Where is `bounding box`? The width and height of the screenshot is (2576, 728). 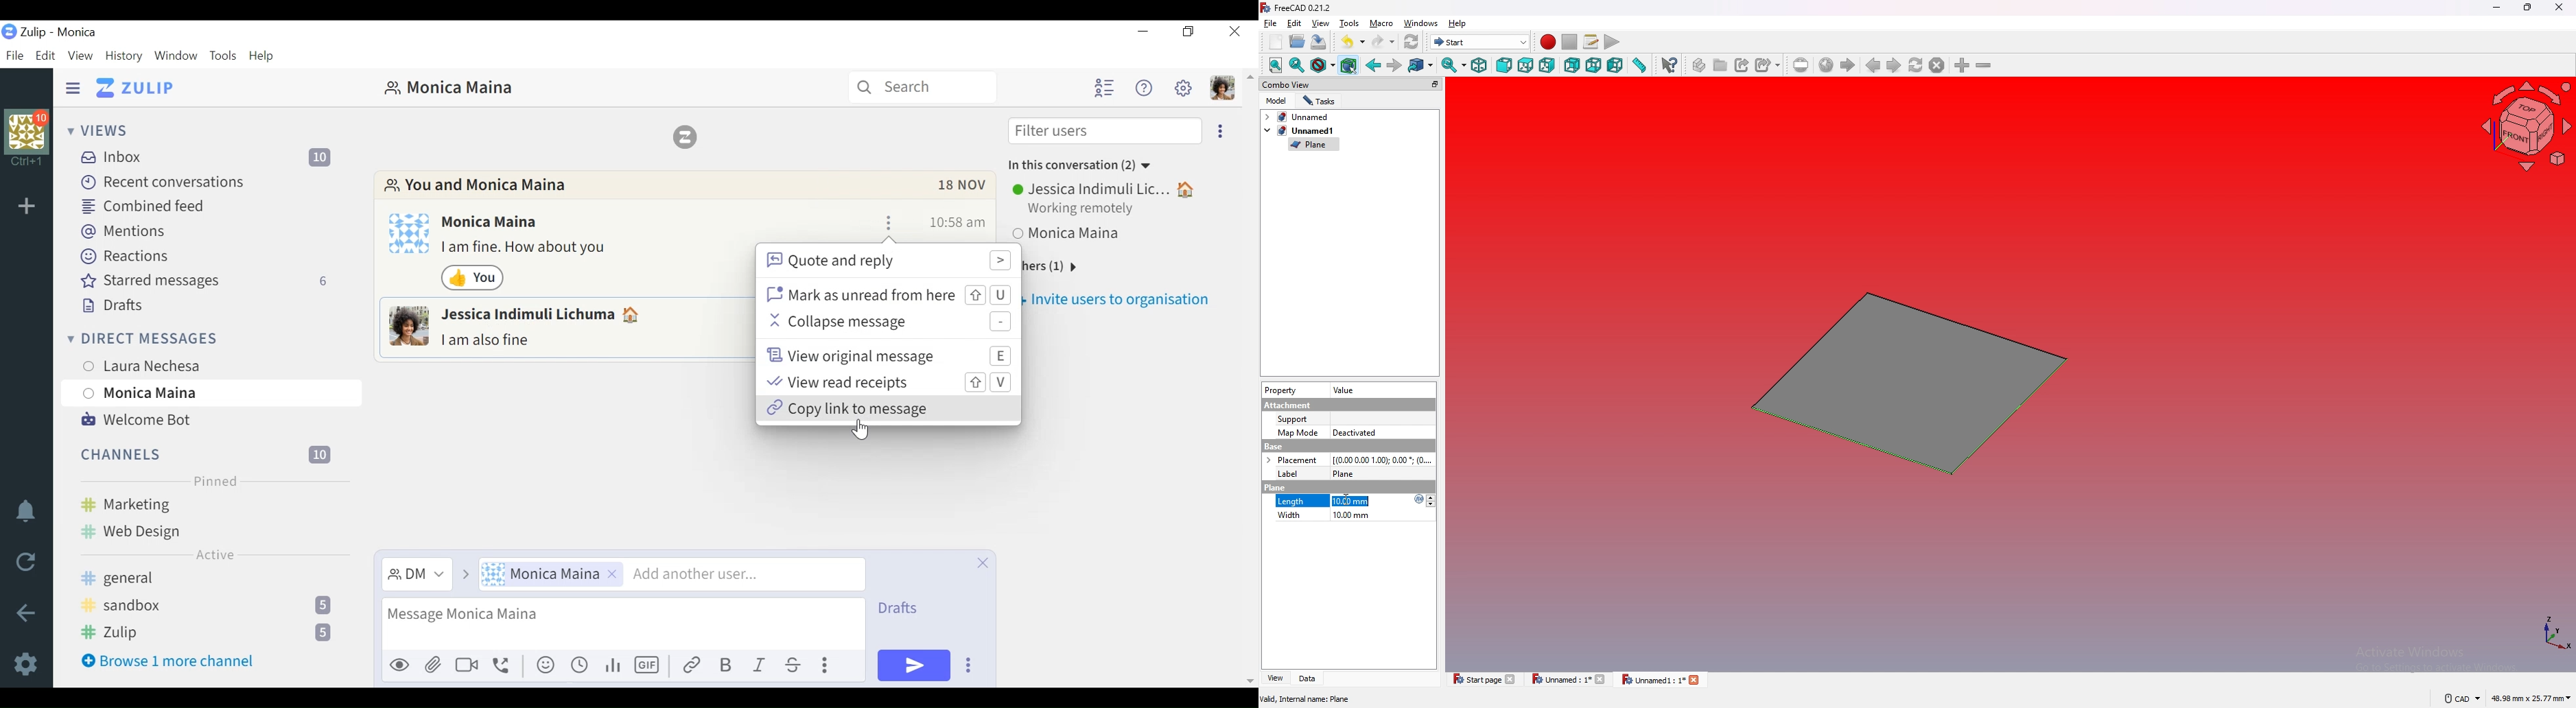
bounding box is located at coordinates (1349, 65).